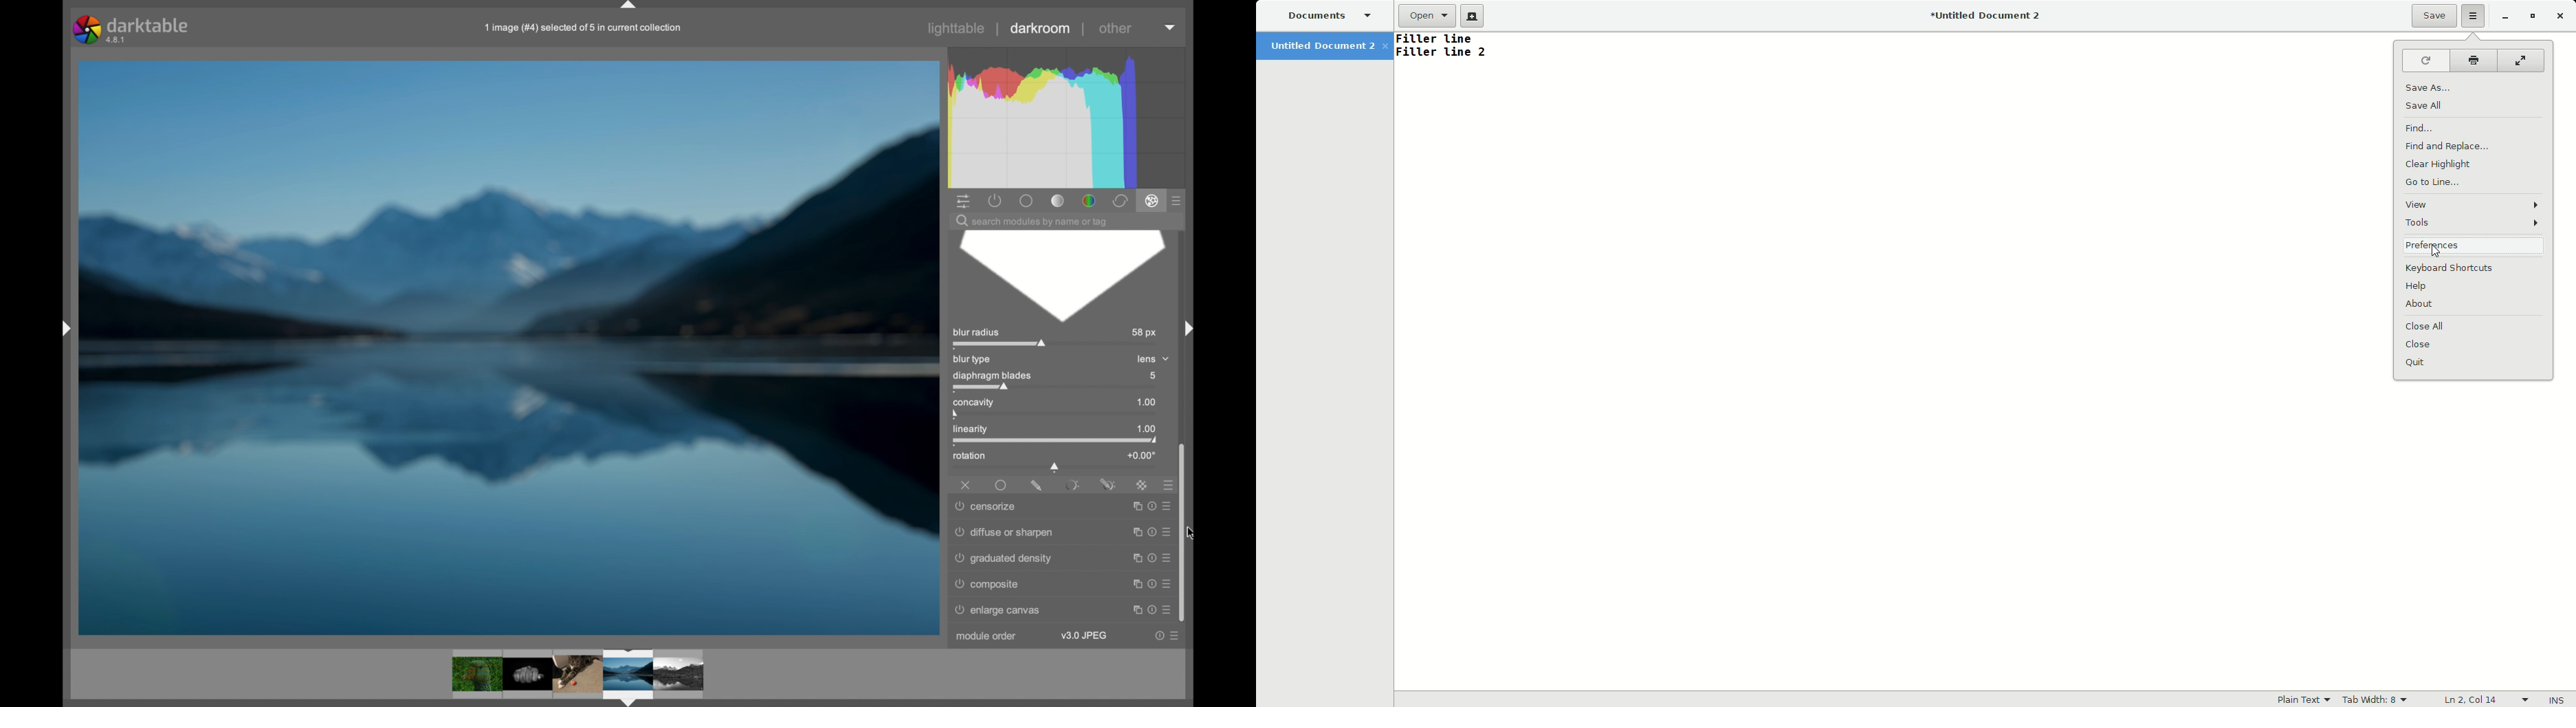 The width and height of the screenshot is (2576, 728). What do you see at coordinates (2562, 16) in the screenshot?
I see `Close` at bounding box center [2562, 16].